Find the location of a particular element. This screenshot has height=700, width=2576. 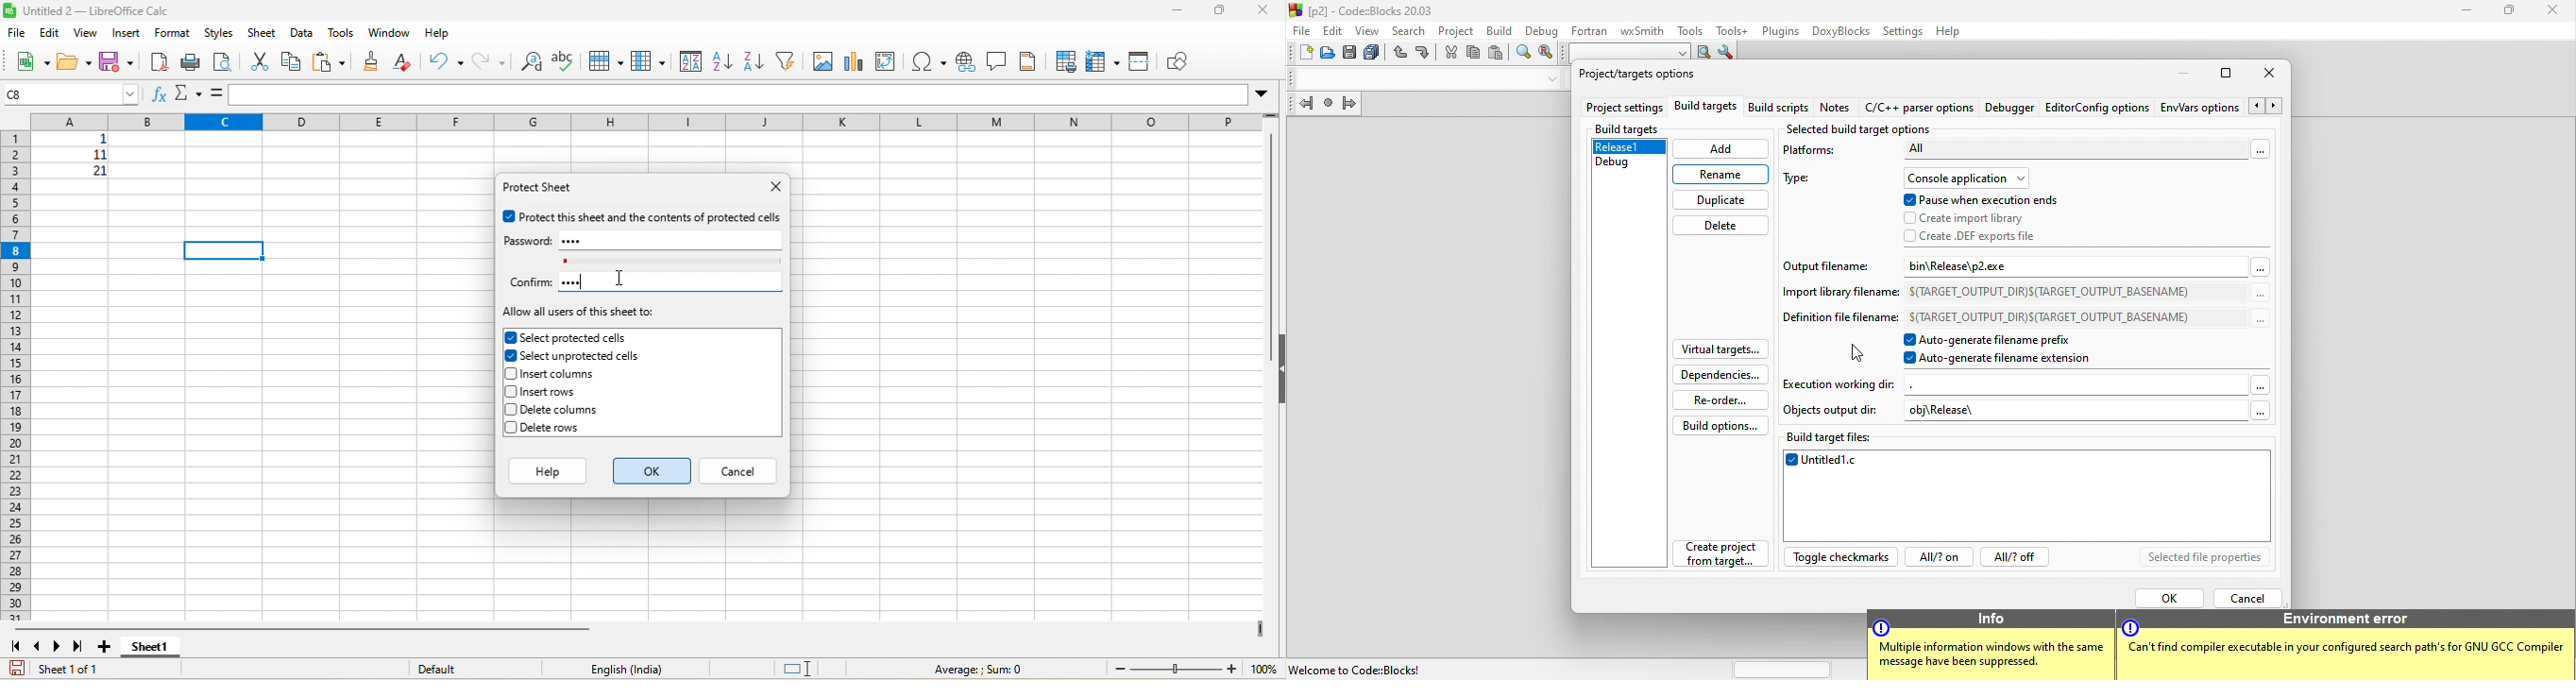

(TARGET_OUTPUT_DIR)$(TARGET_OUTPUT_BASENAME) is located at coordinates (2052, 291).